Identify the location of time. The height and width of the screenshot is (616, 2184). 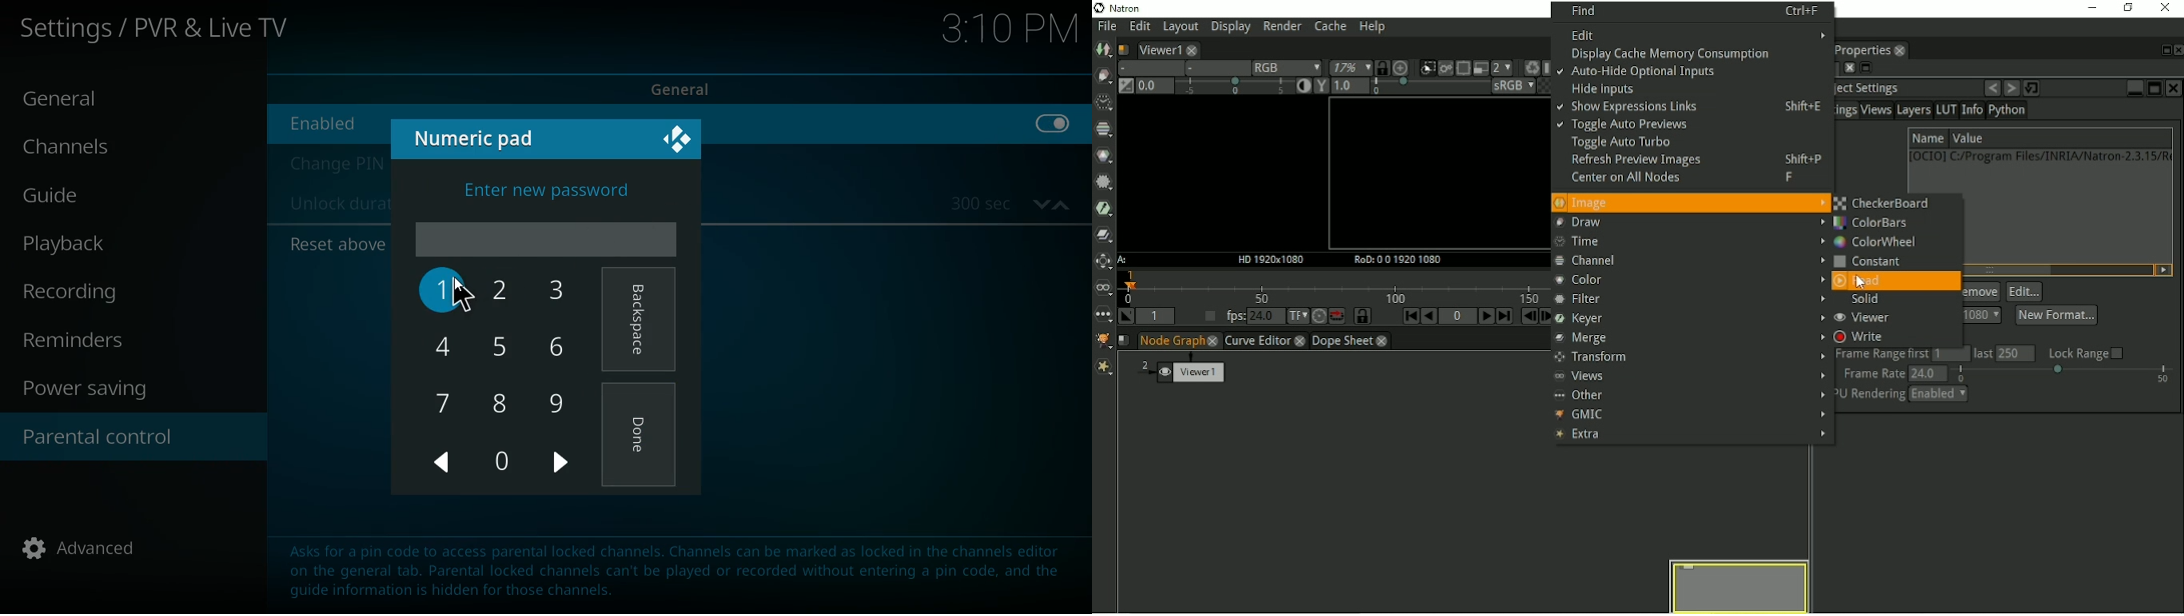
(1010, 32).